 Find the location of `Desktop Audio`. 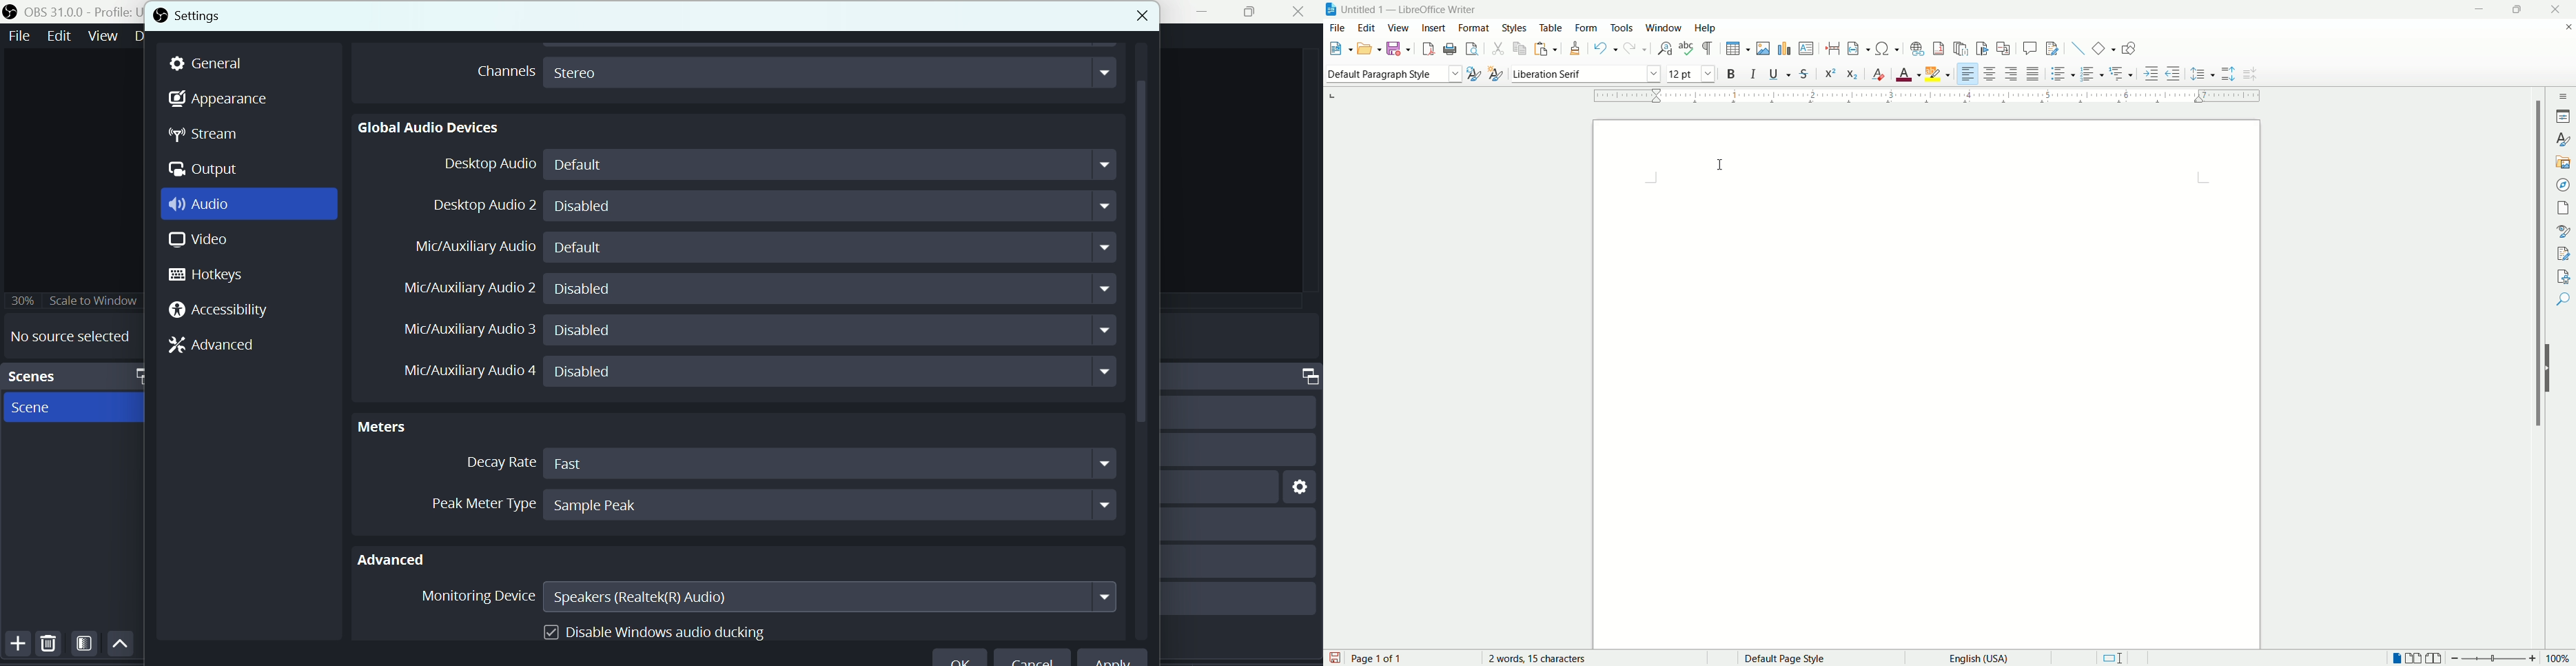

Desktop Audio is located at coordinates (484, 165).